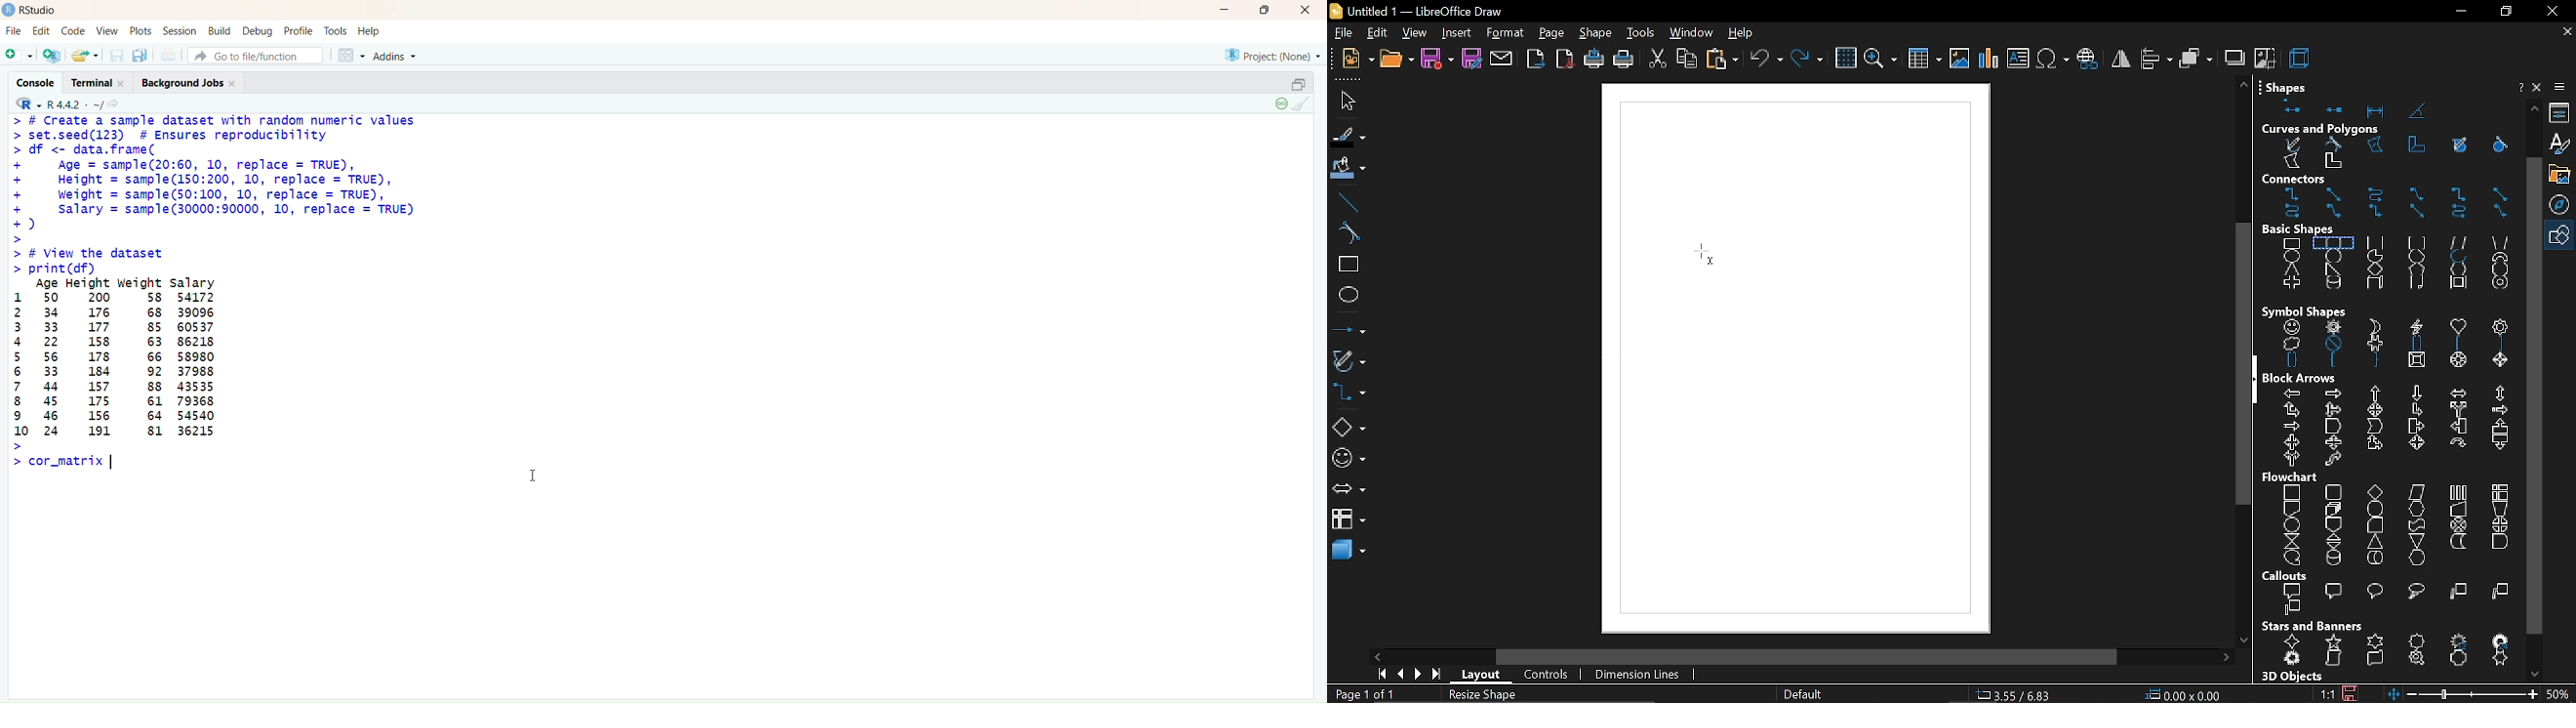 This screenshot has width=2576, height=728. What do you see at coordinates (2393, 652) in the screenshot?
I see `stars and banners` at bounding box center [2393, 652].